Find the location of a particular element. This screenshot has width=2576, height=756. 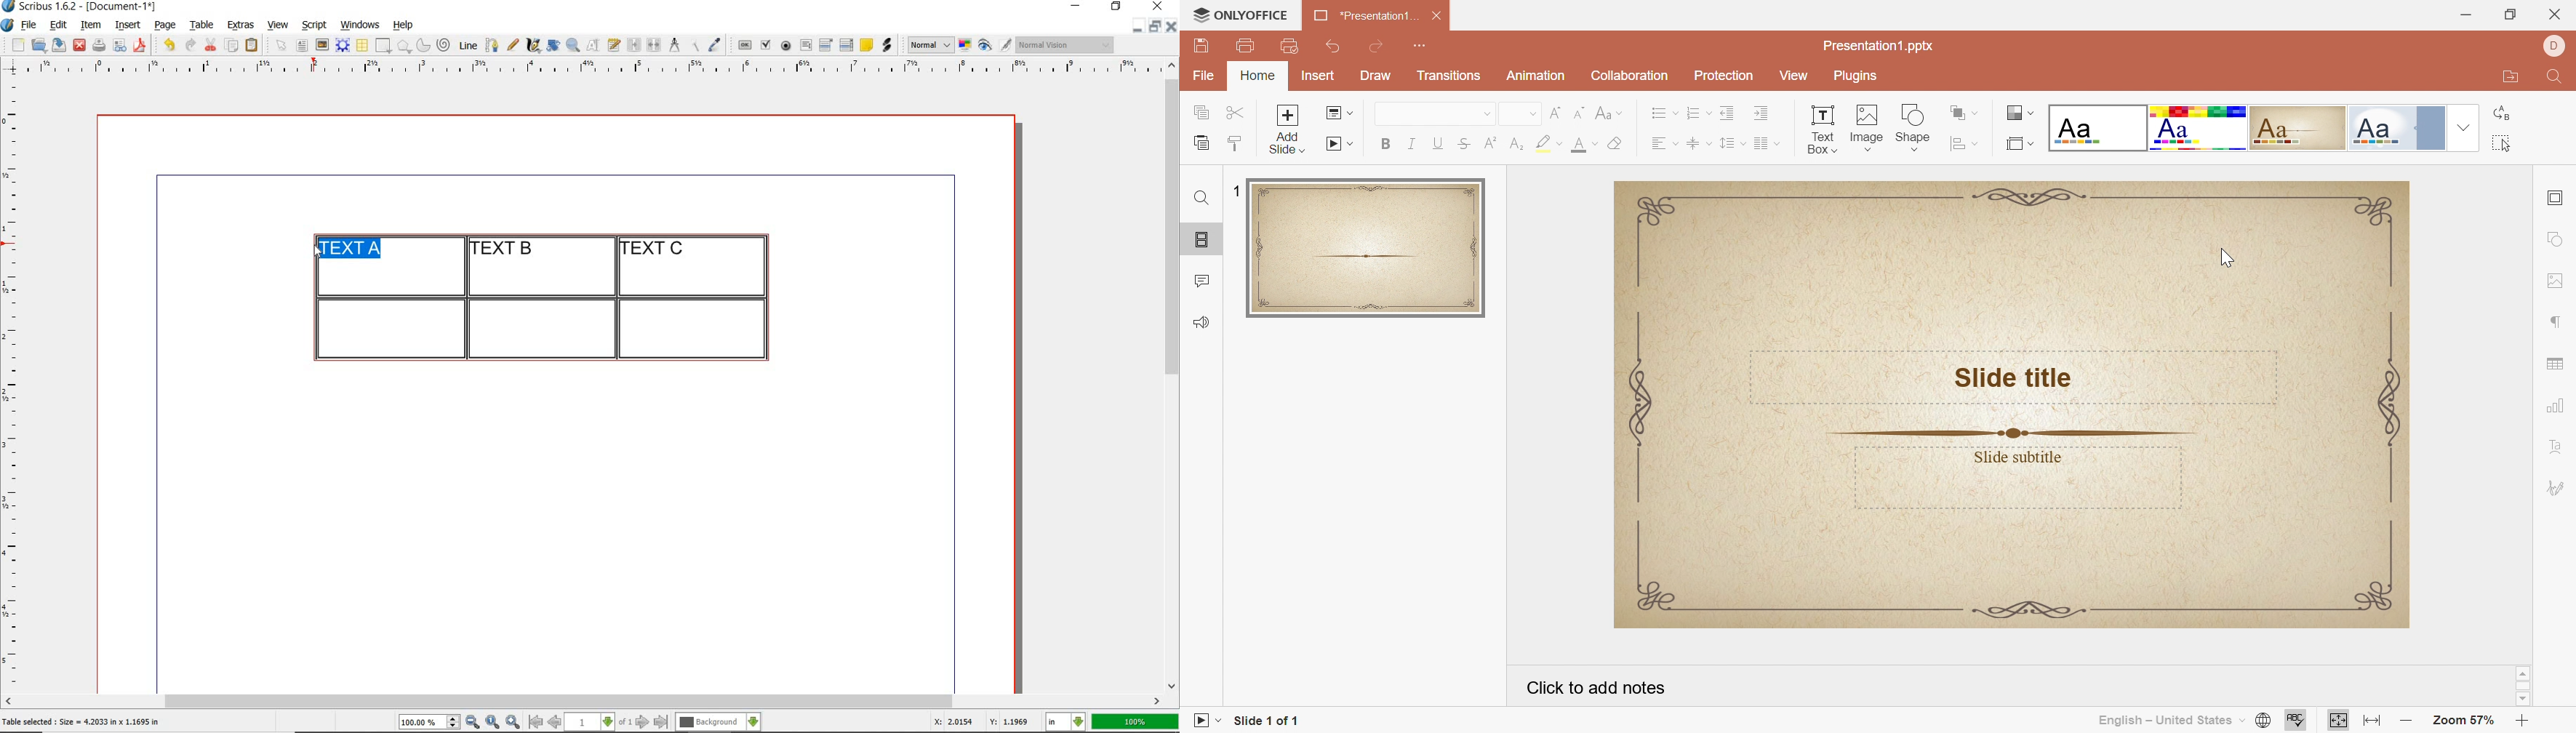

Bullets is located at coordinates (1657, 113).